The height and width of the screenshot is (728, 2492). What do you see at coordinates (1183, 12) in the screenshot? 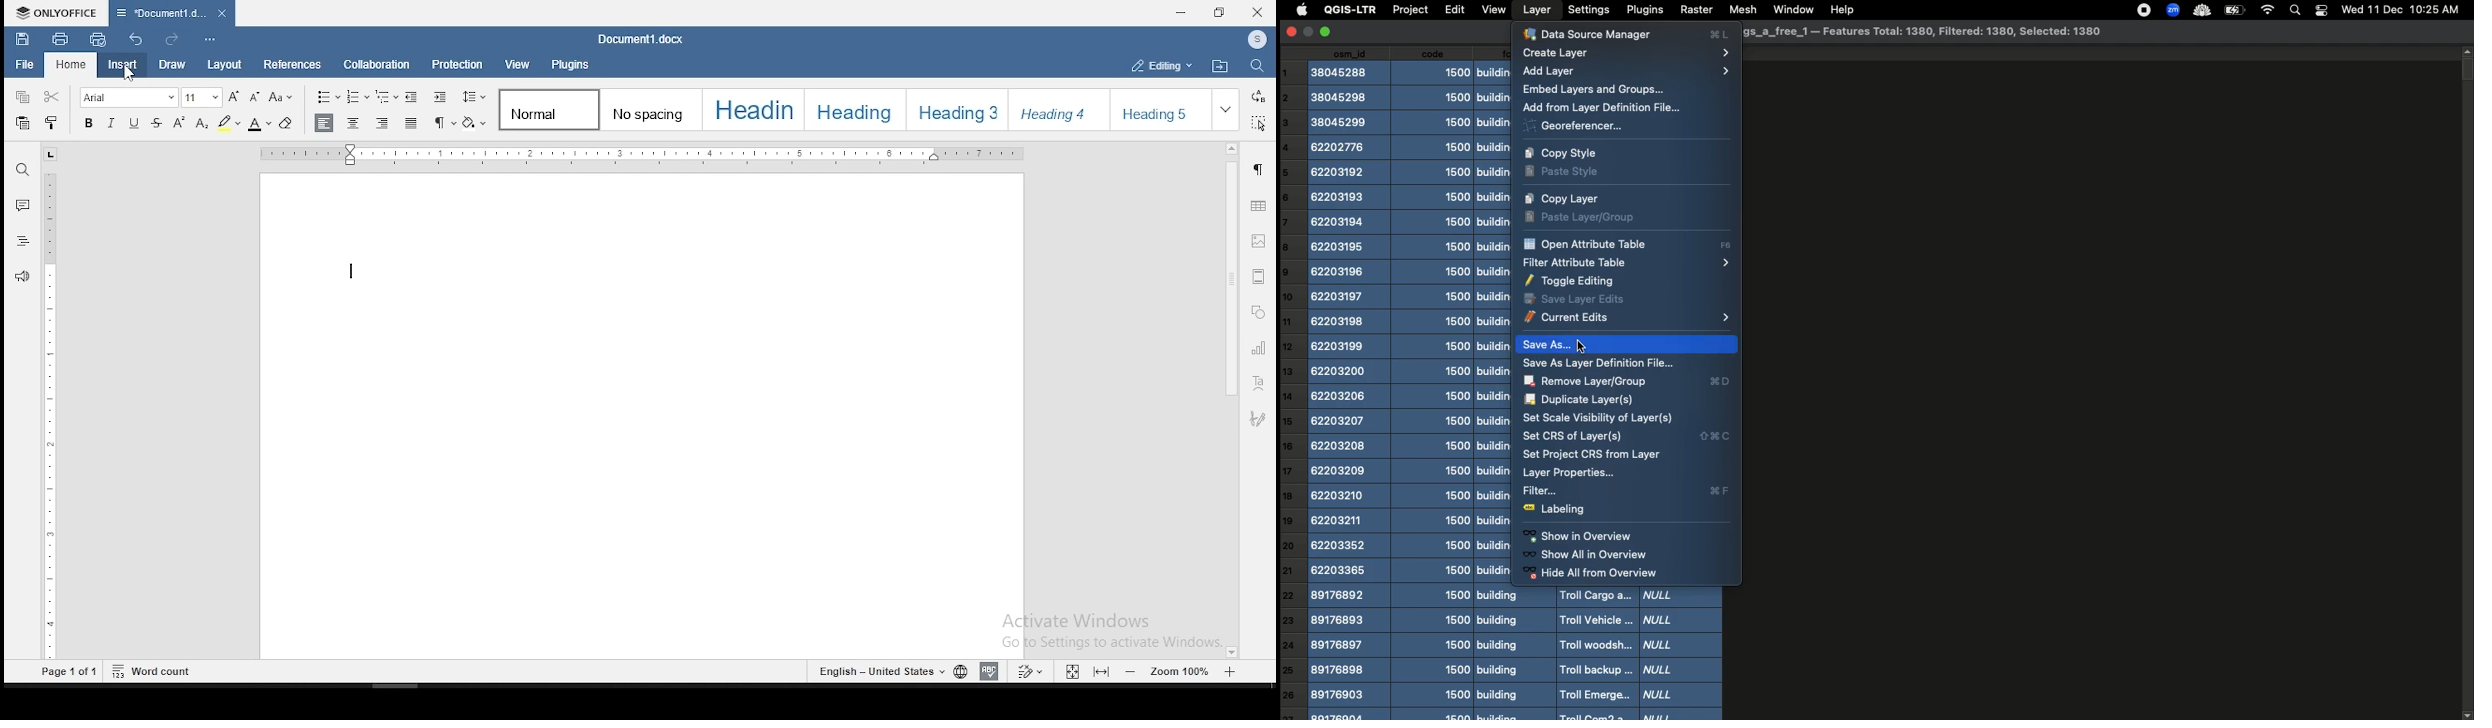
I see `minimize` at bounding box center [1183, 12].